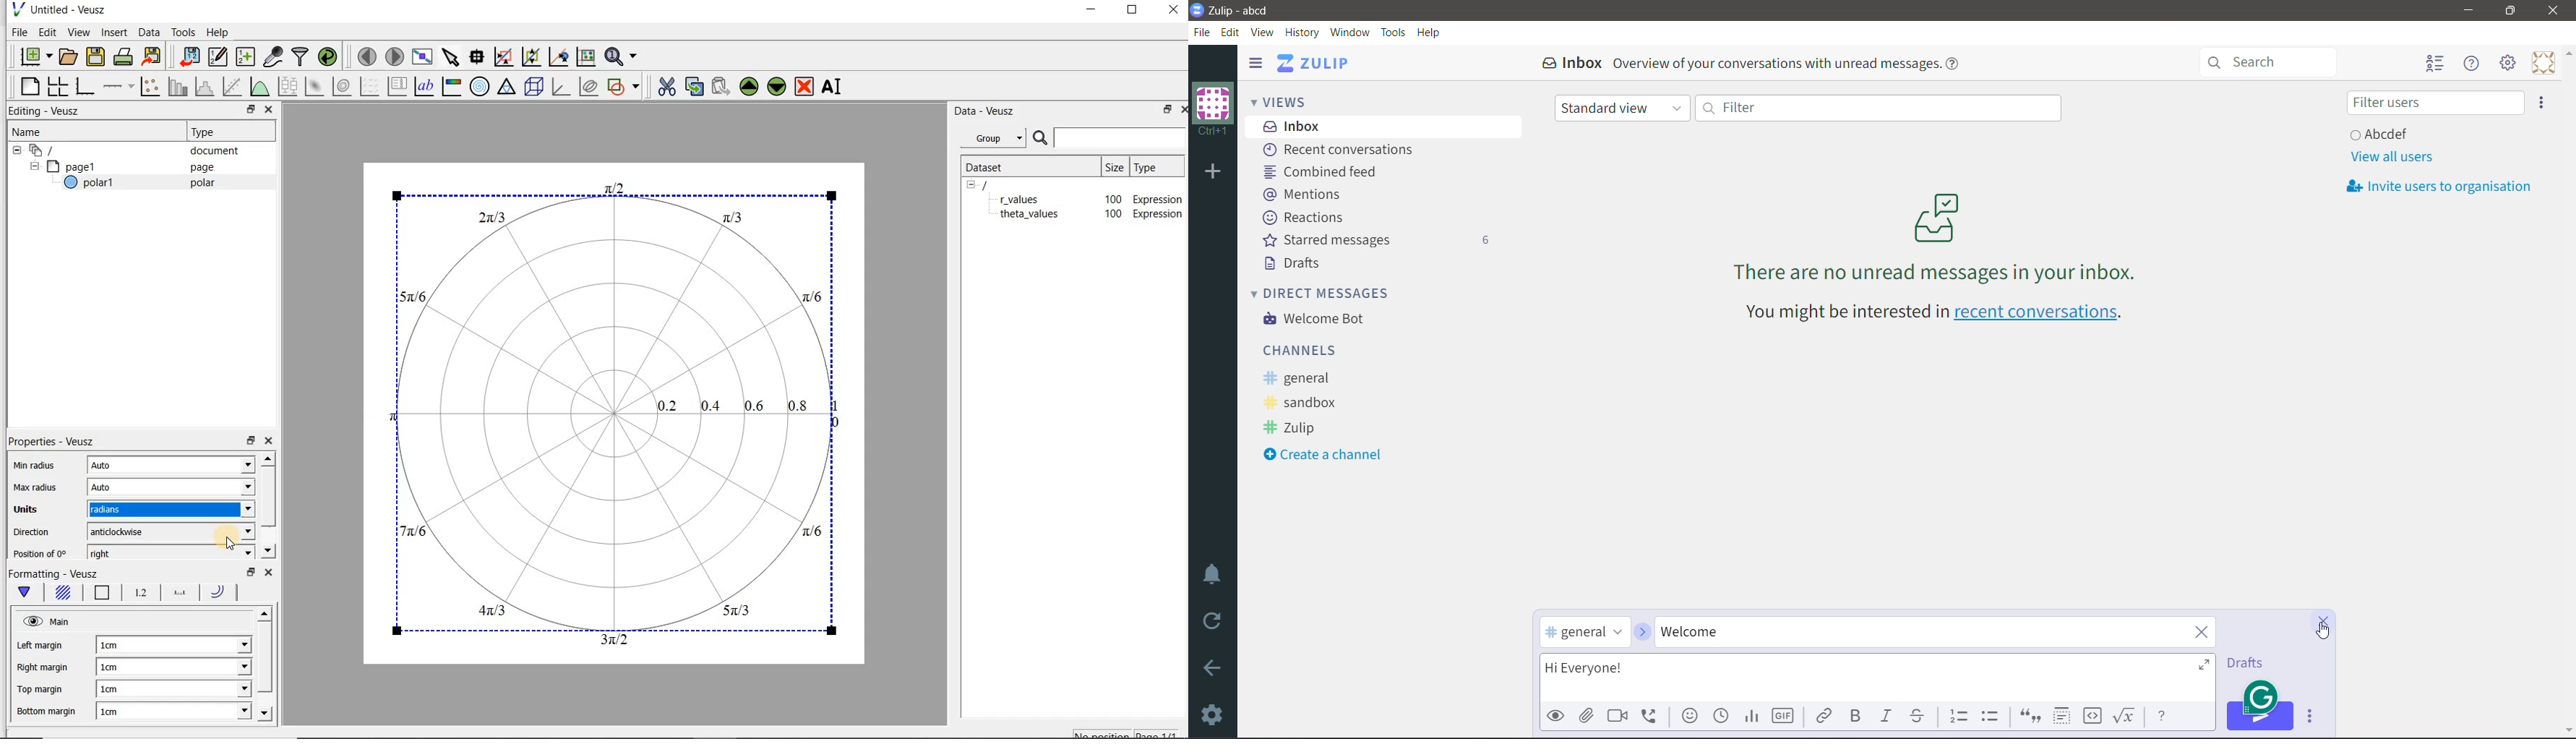 The image size is (2576, 756). Describe the element at coordinates (1375, 239) in the screenshot. I see `Starred messages` at that location.